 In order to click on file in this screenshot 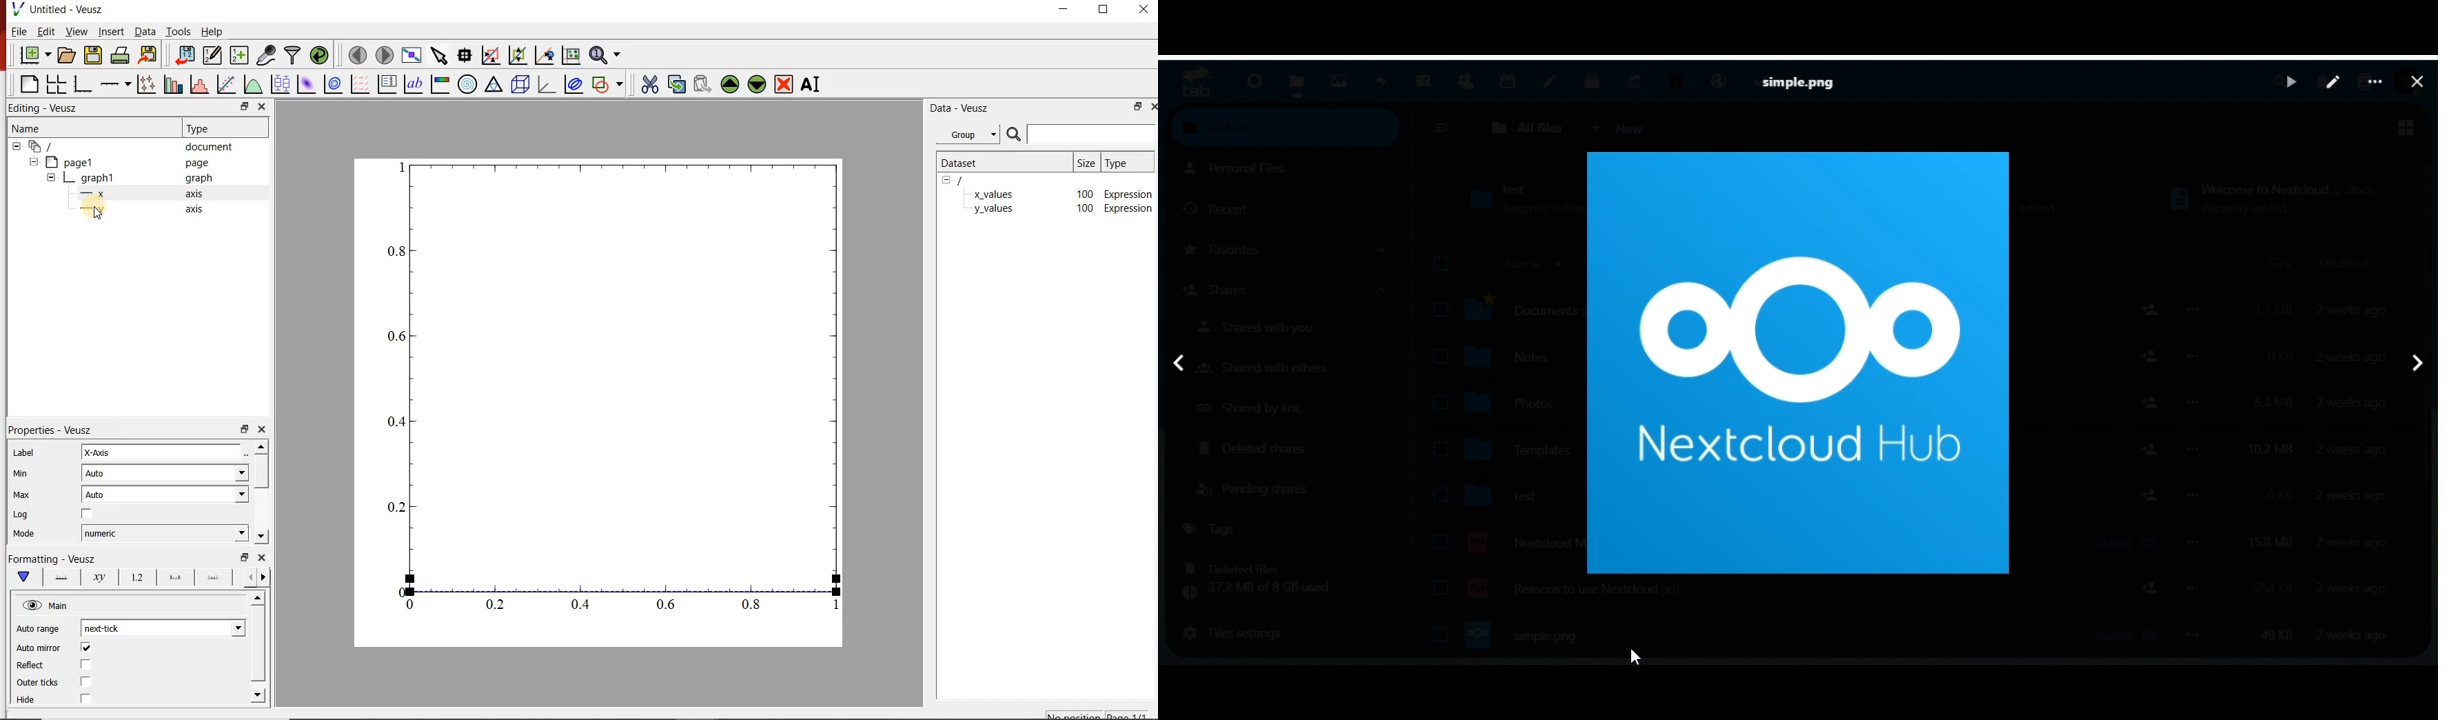, I will do `click(20, 31)`.